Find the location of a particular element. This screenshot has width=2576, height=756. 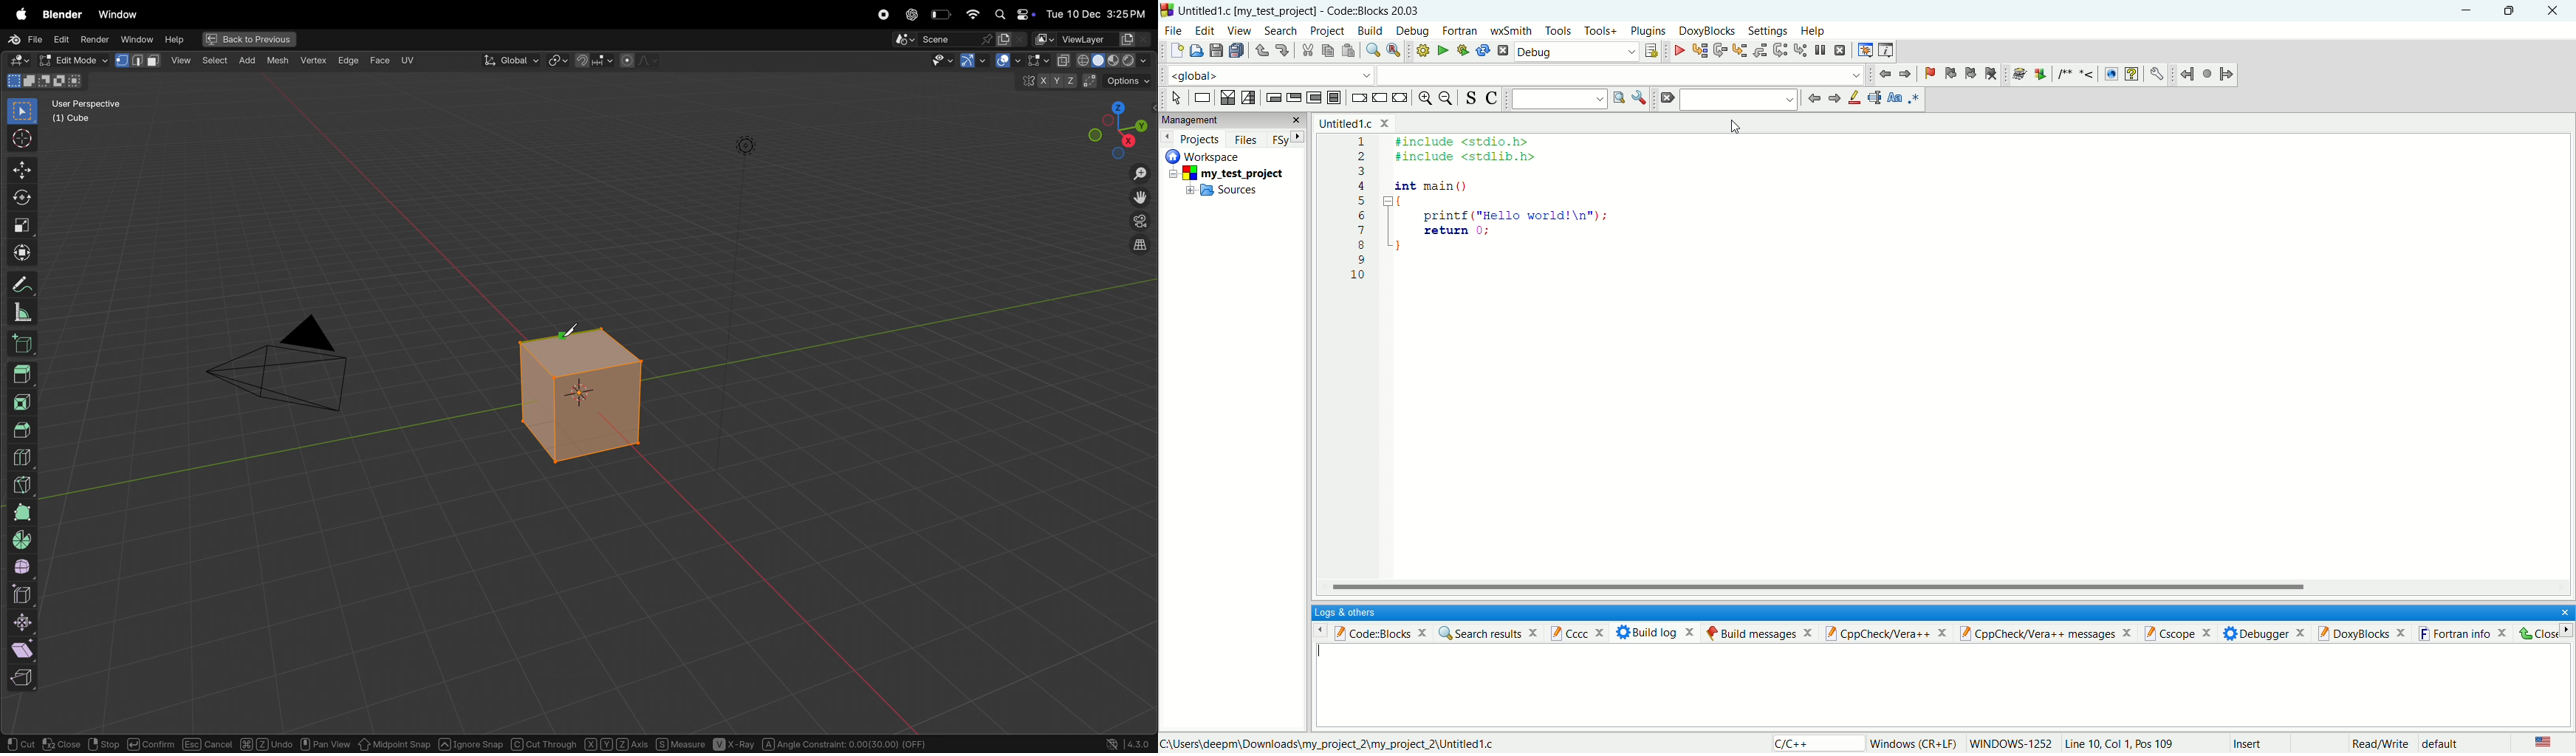

cccc is located at coordinates (1581, 632).